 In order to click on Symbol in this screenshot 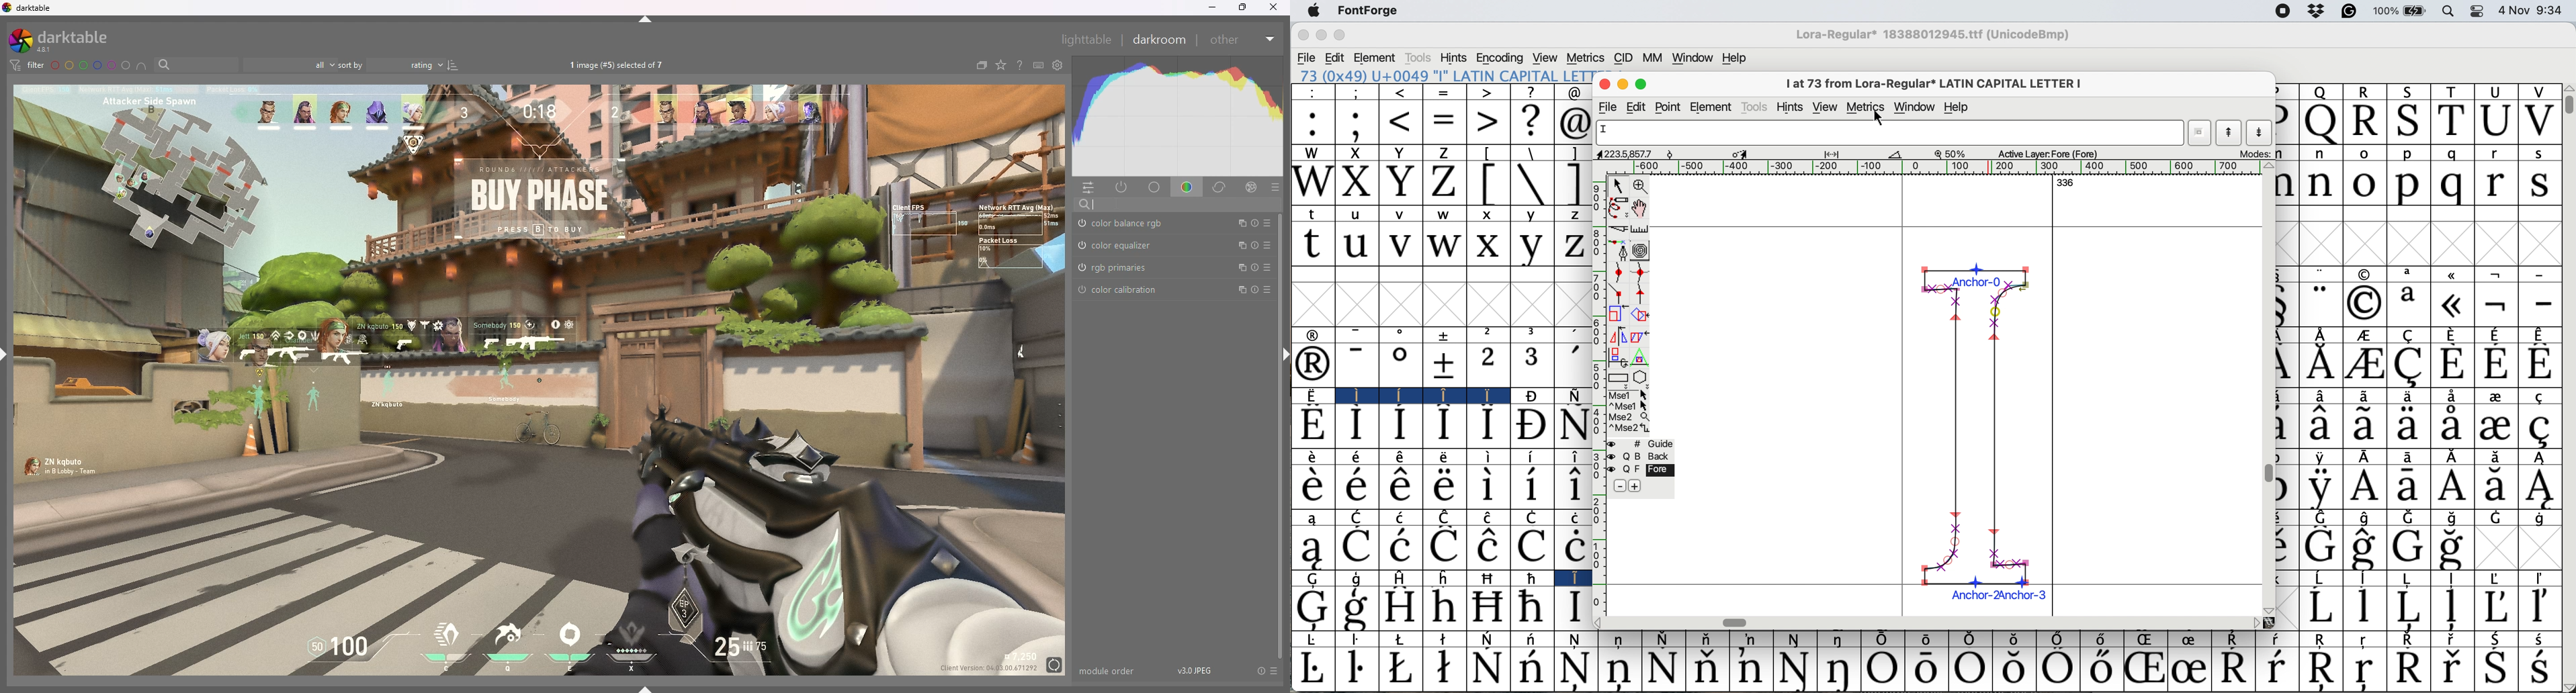, I will do `click(1446, 457)`.